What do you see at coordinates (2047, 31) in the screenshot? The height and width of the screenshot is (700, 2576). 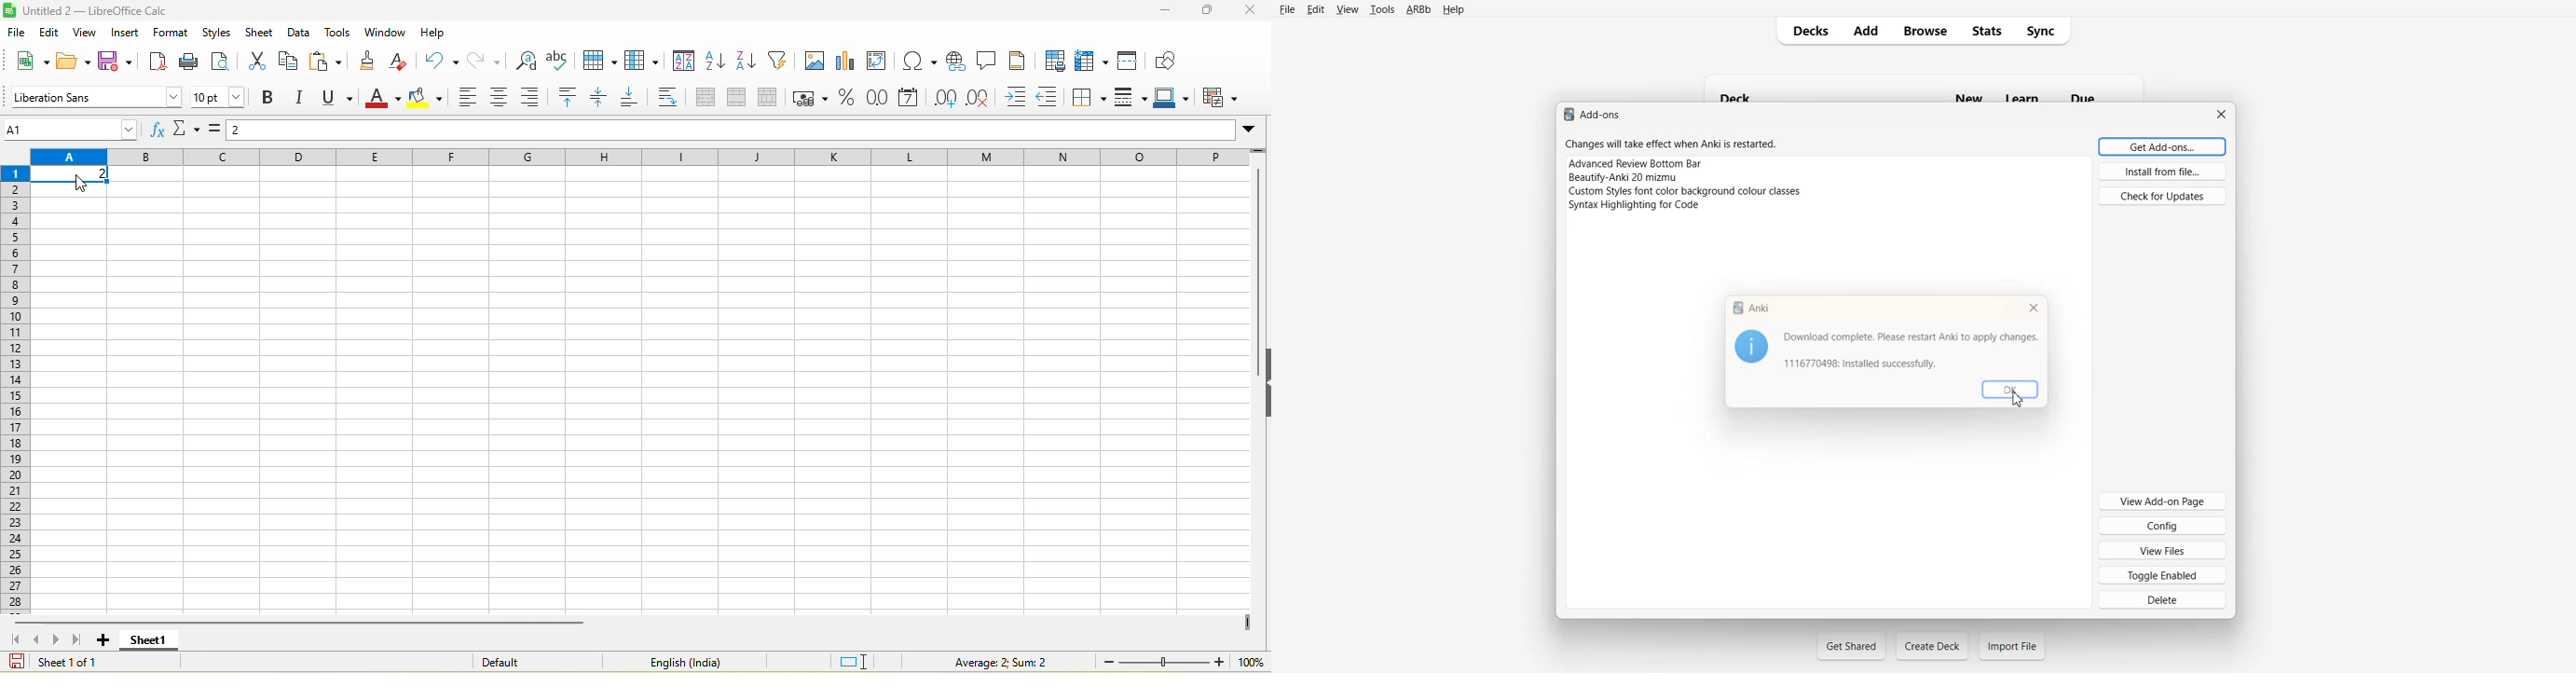 I see `Sync` at bounding box center [2047, 31].